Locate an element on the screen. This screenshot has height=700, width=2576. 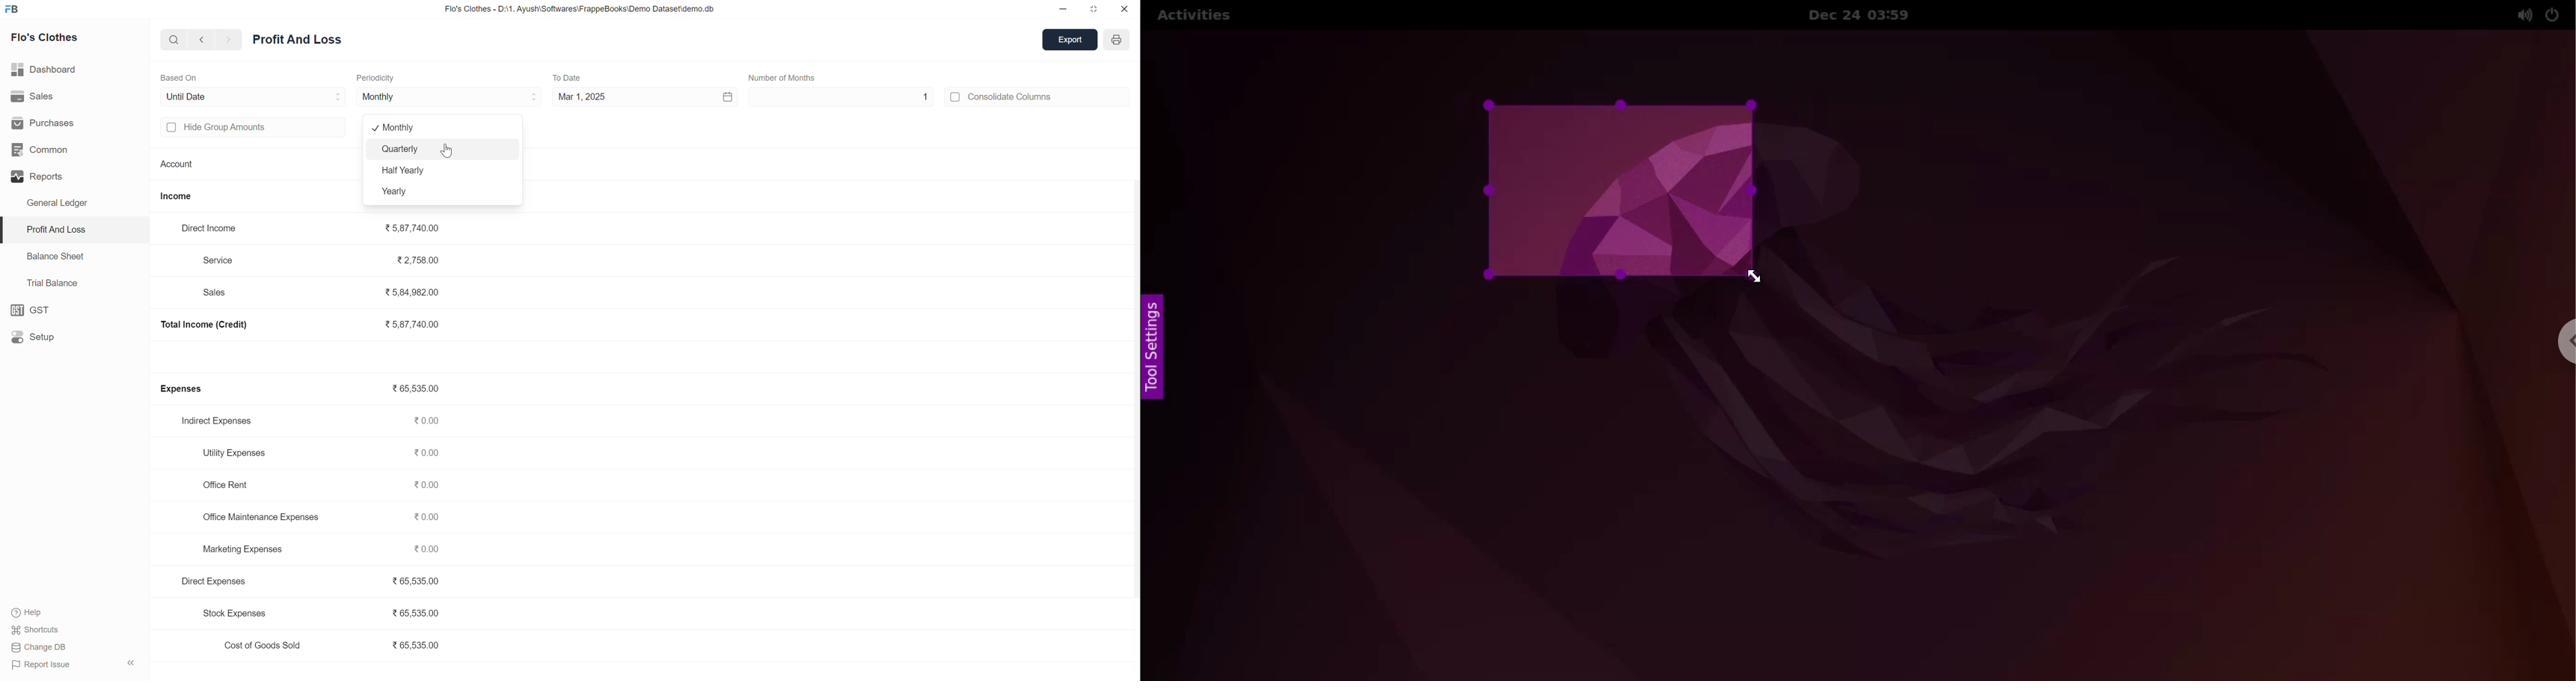
Until Date is located at coordinates (195, 96).